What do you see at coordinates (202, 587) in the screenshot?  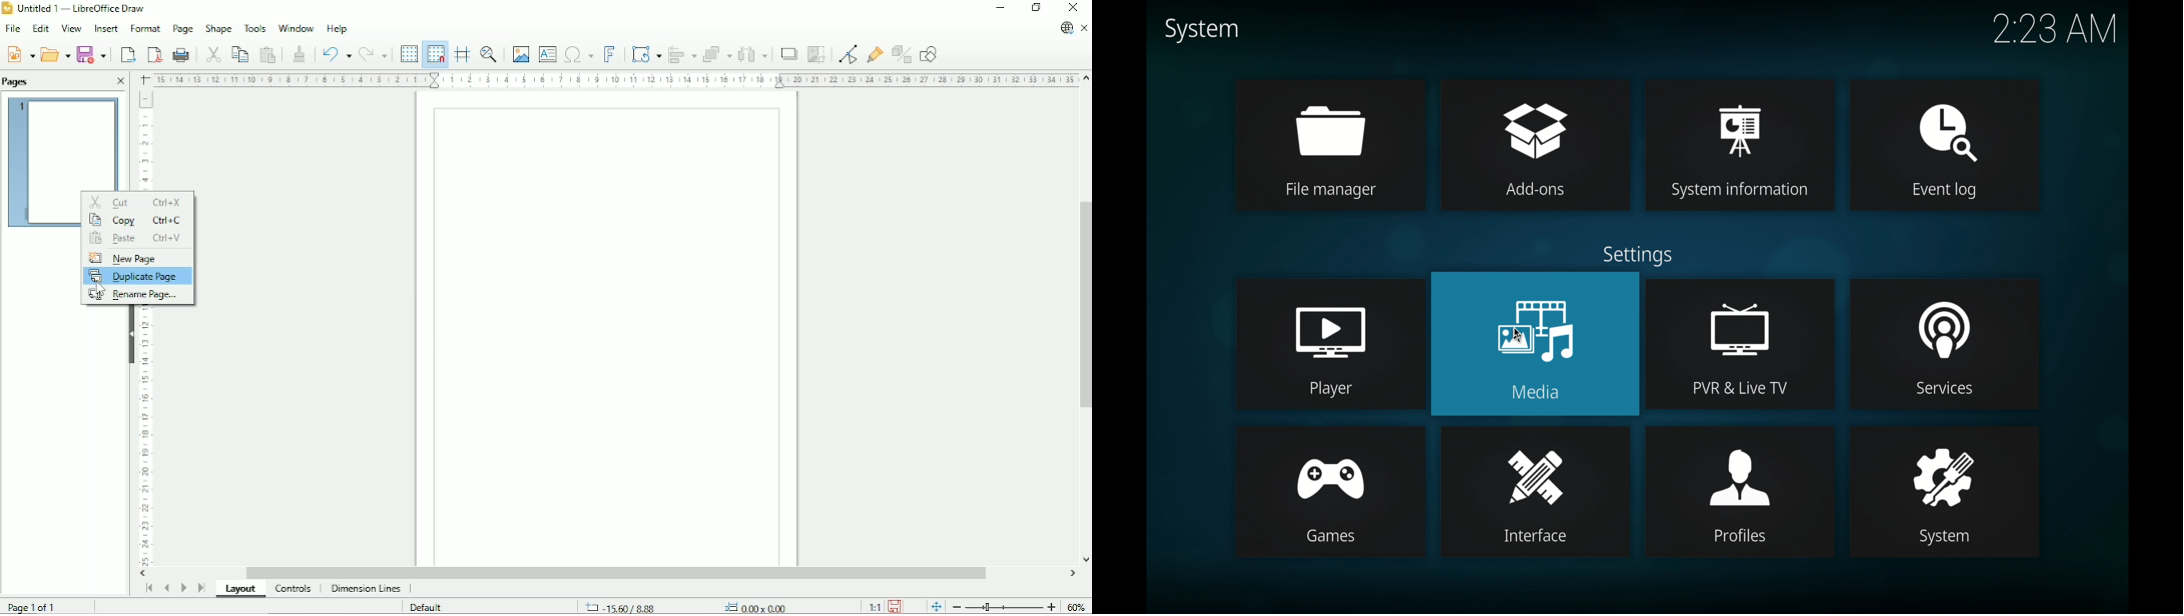 I see `Scroll to last page` at bounding box center [202, 587].